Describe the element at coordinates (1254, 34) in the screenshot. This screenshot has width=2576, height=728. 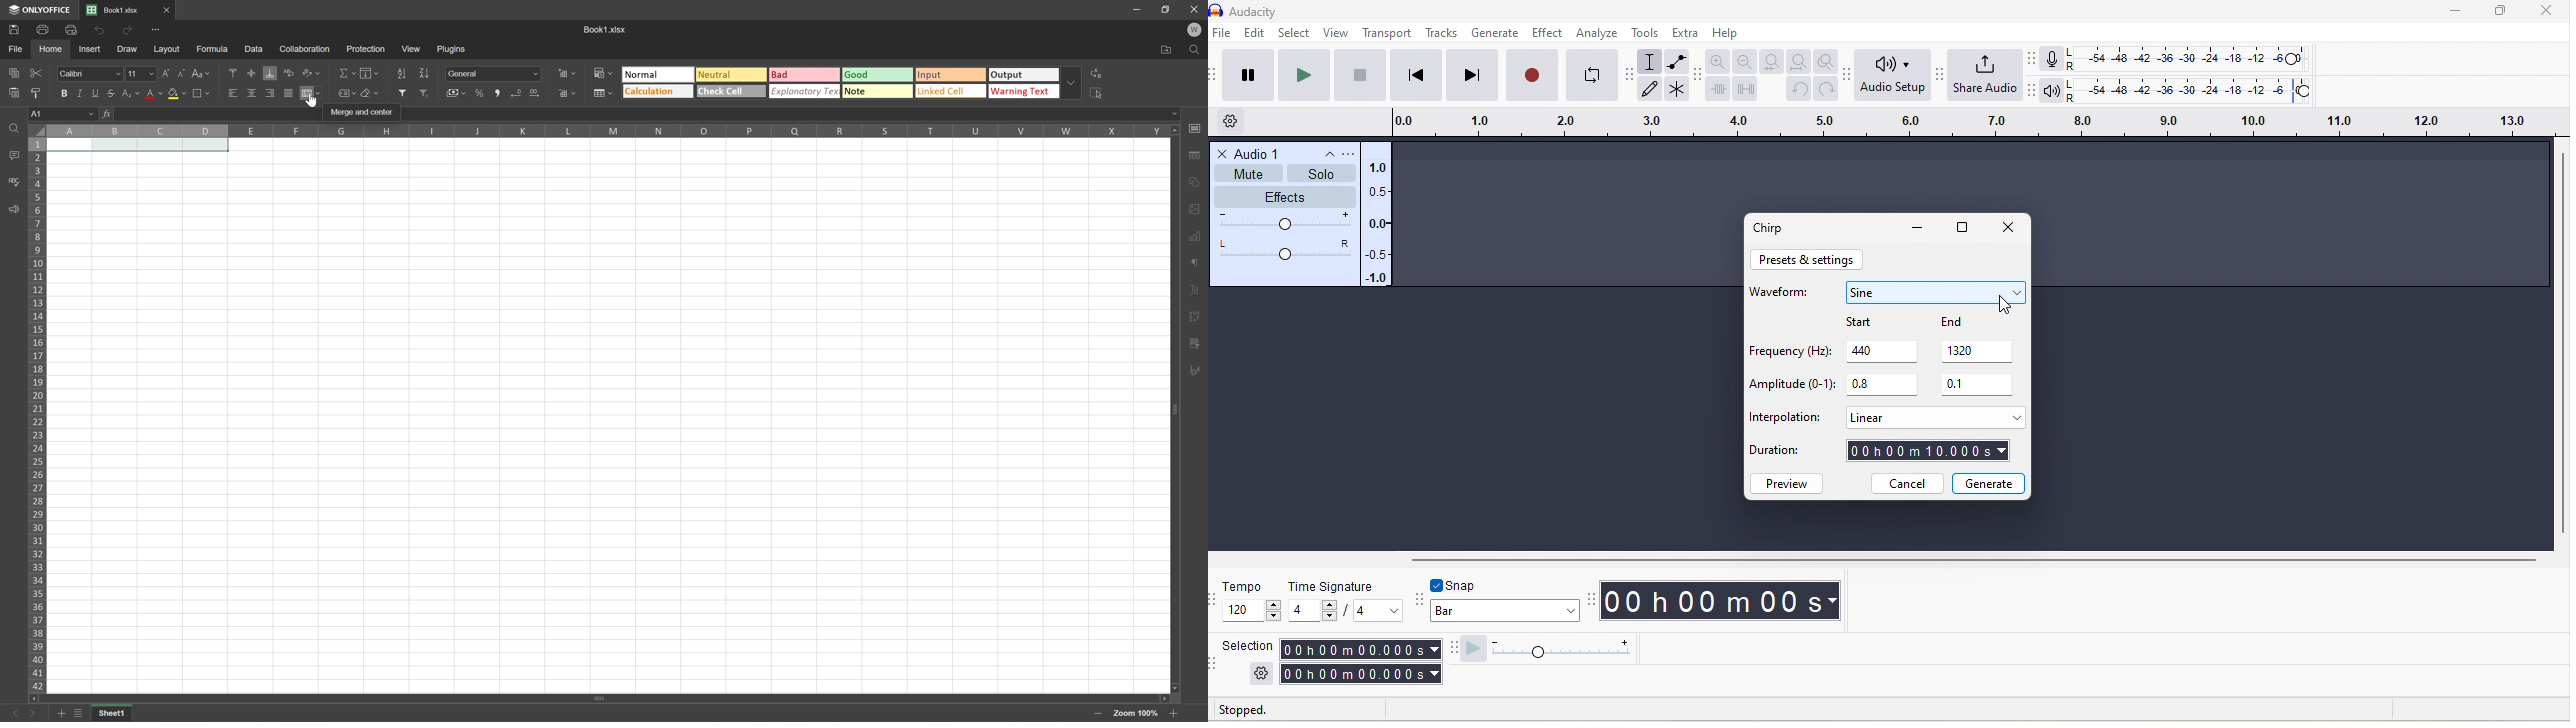
I see `edit` at that location.